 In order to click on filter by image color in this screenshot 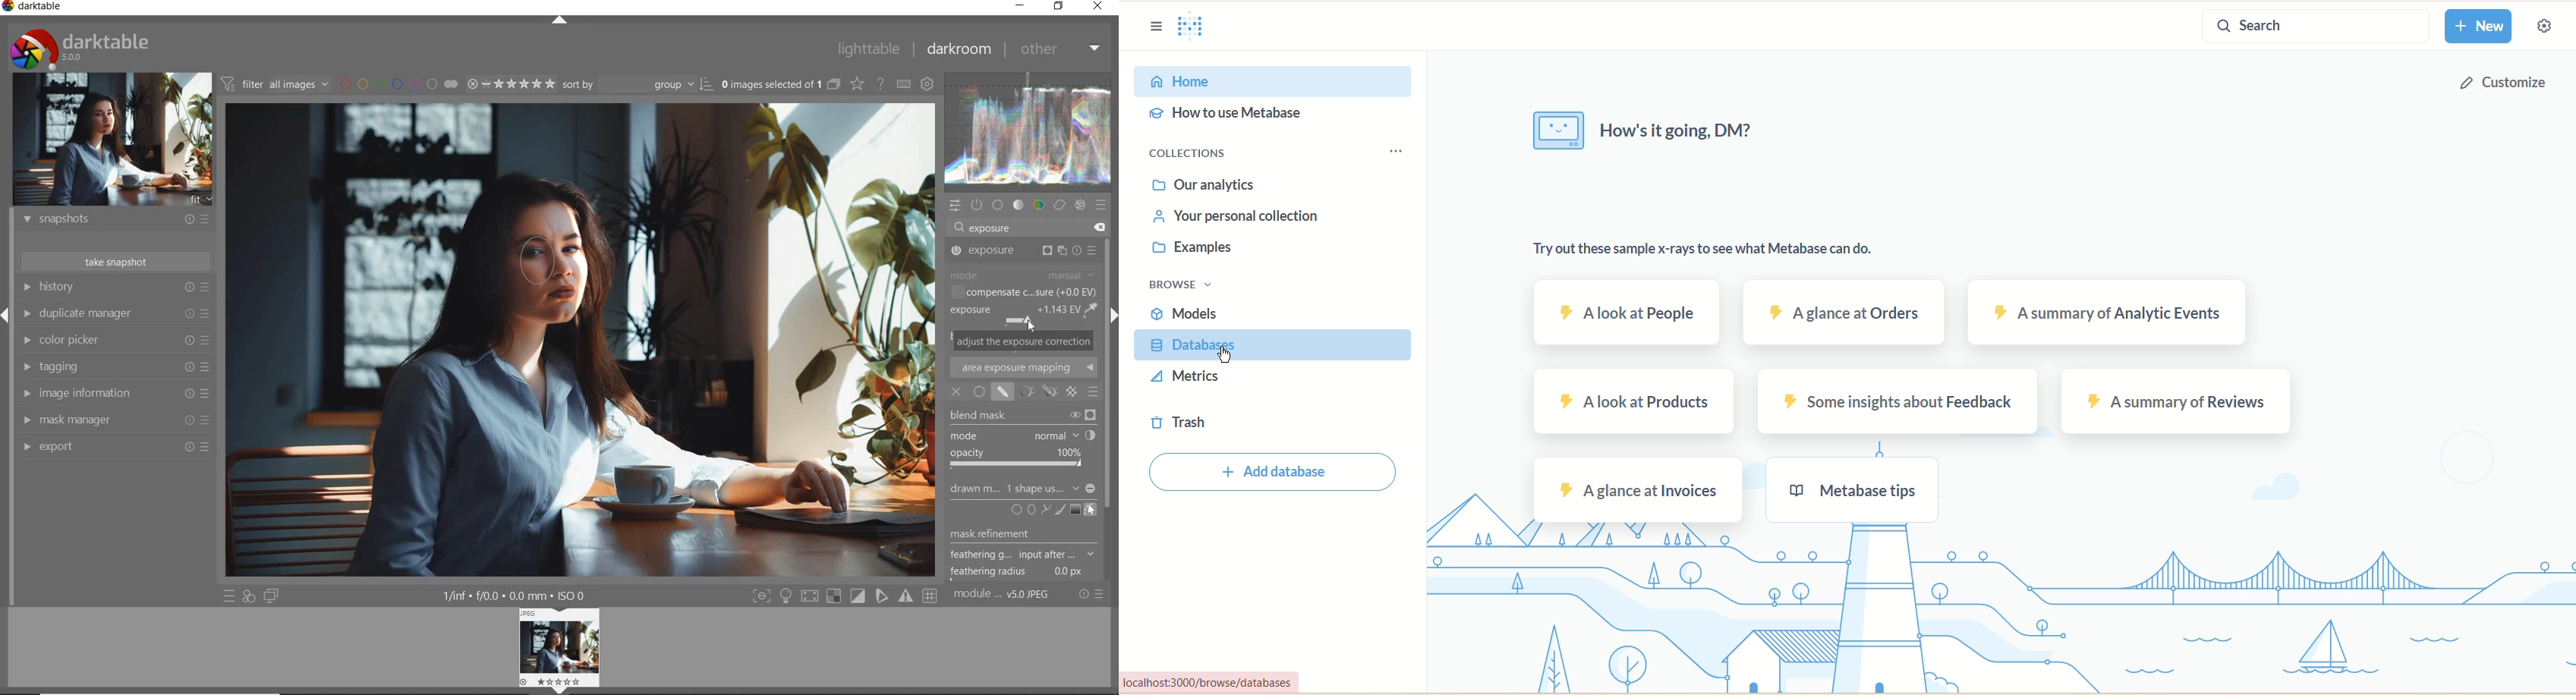, I will do `click(399, 84)`.